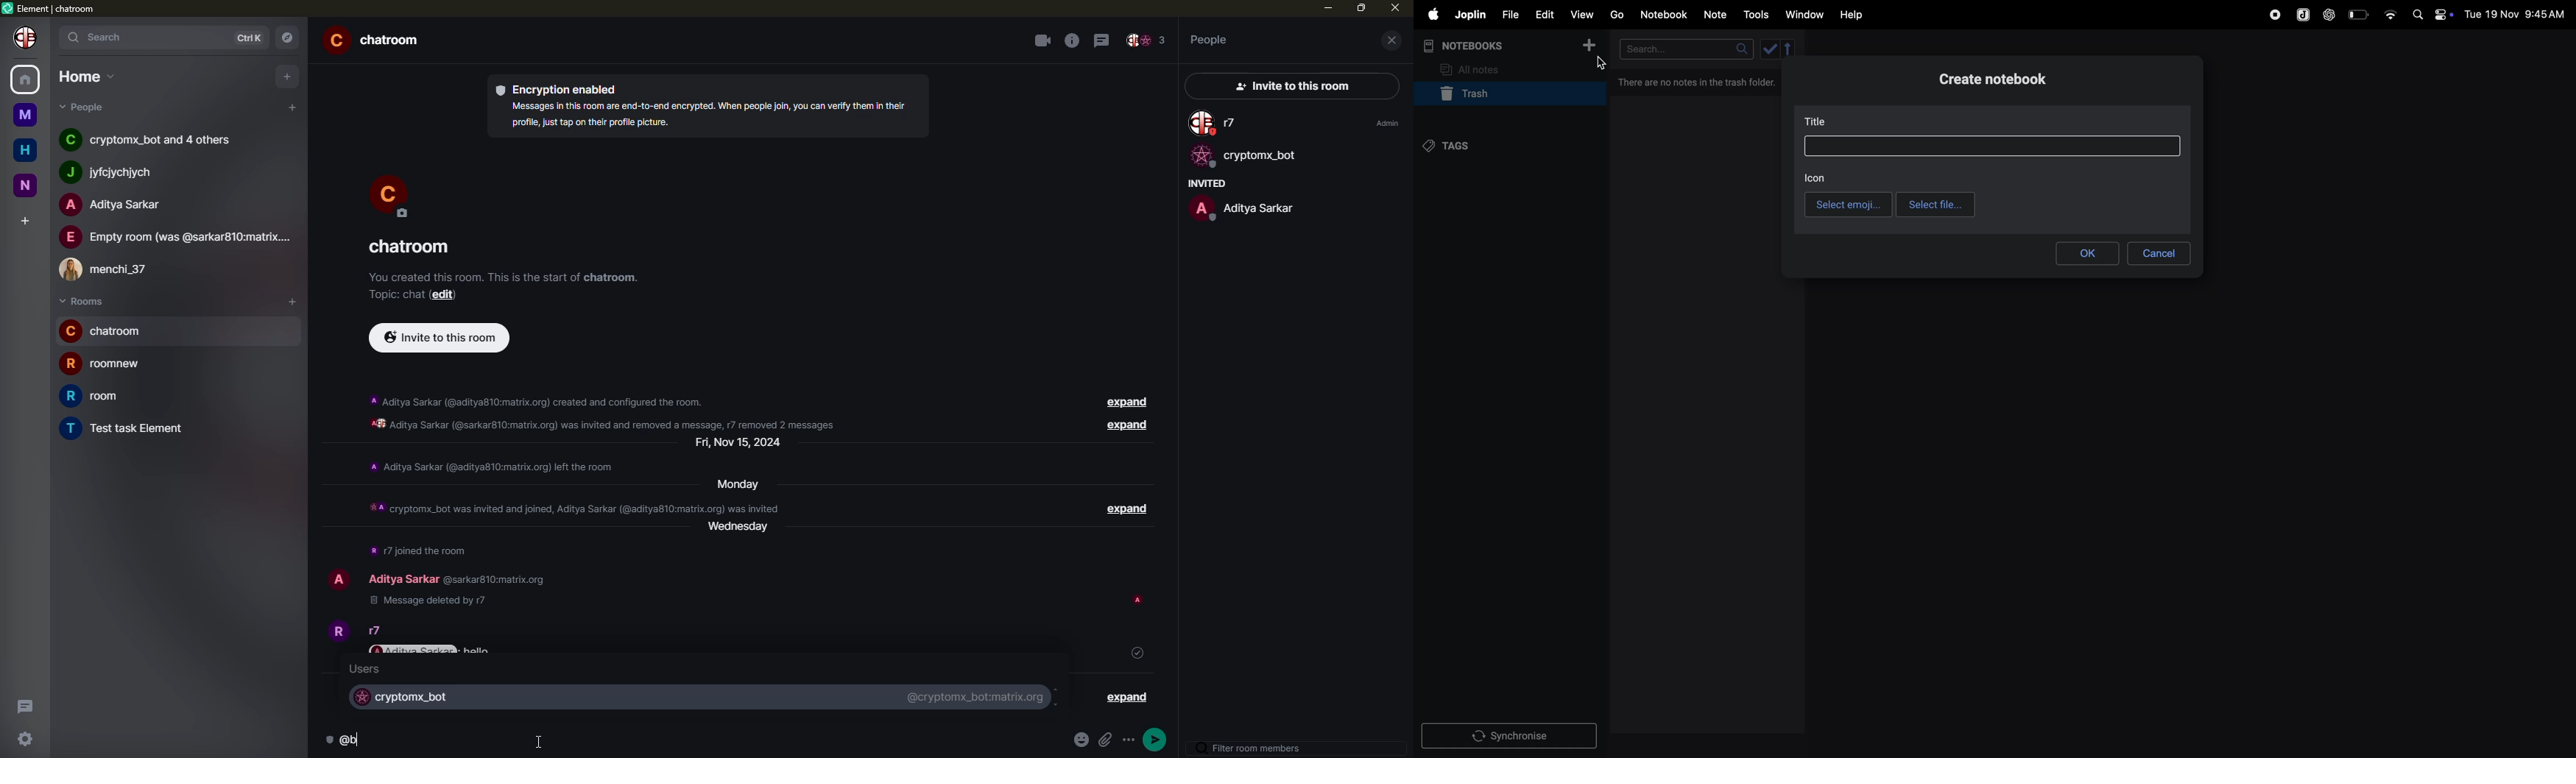  What do you see at coordinates (2302, 14) in the screenshot?
I see `joplin` at bounding box center [2302, 14].